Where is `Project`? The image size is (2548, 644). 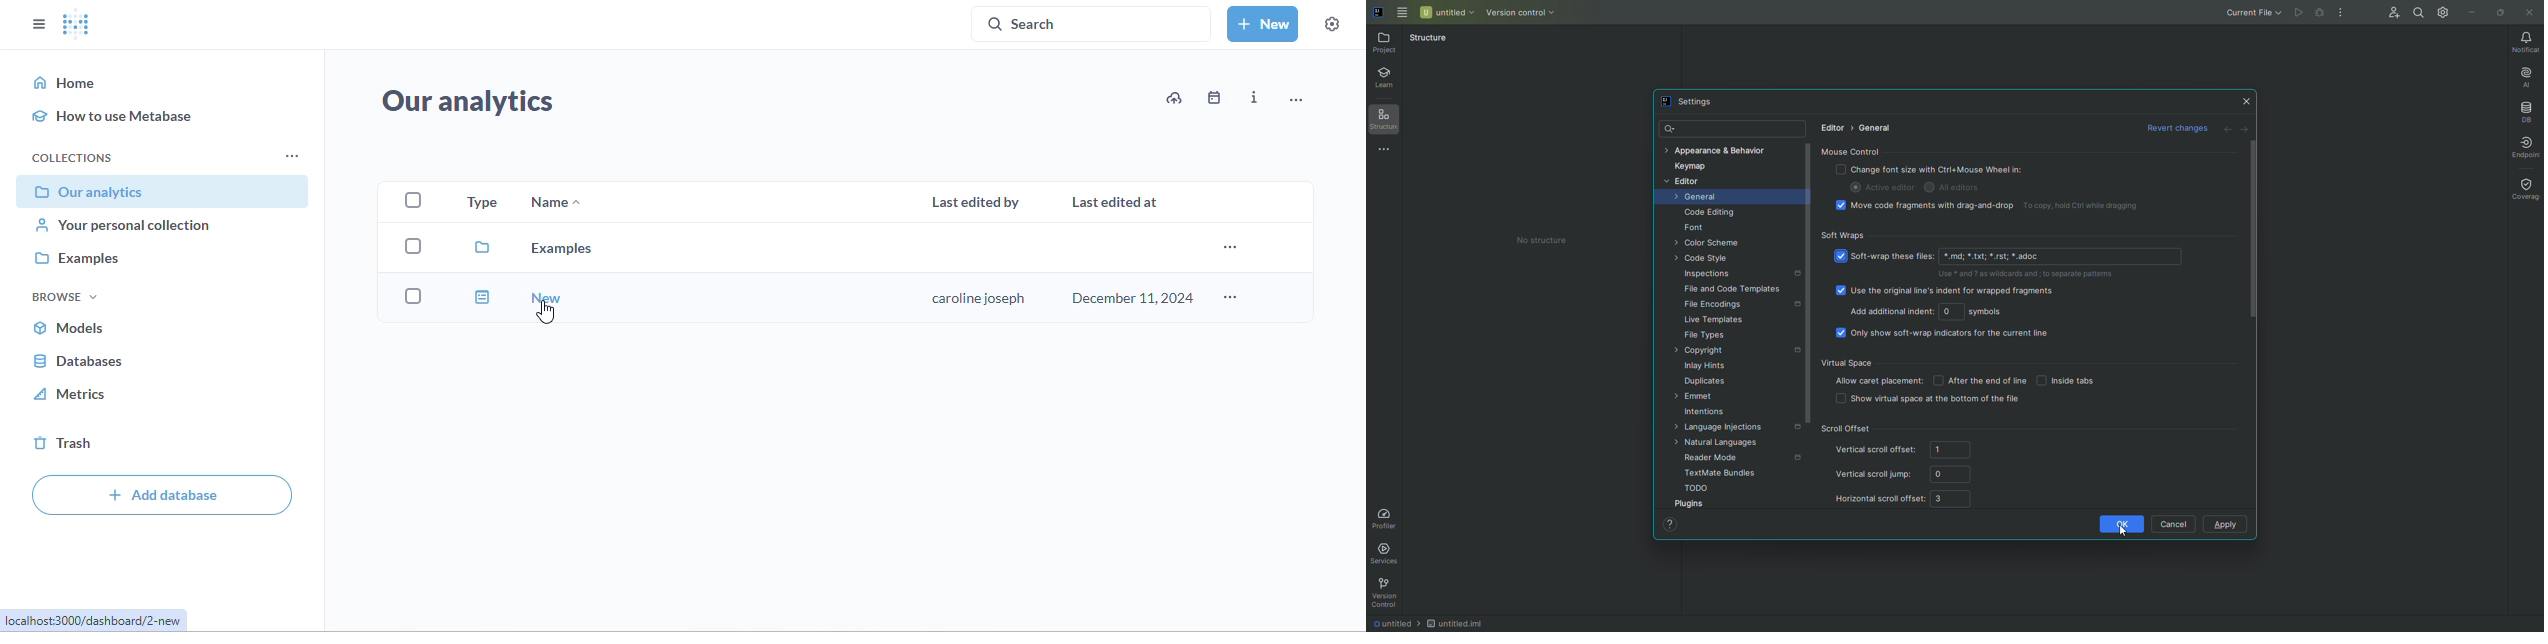 Project is located at coordinates (1387, 46).